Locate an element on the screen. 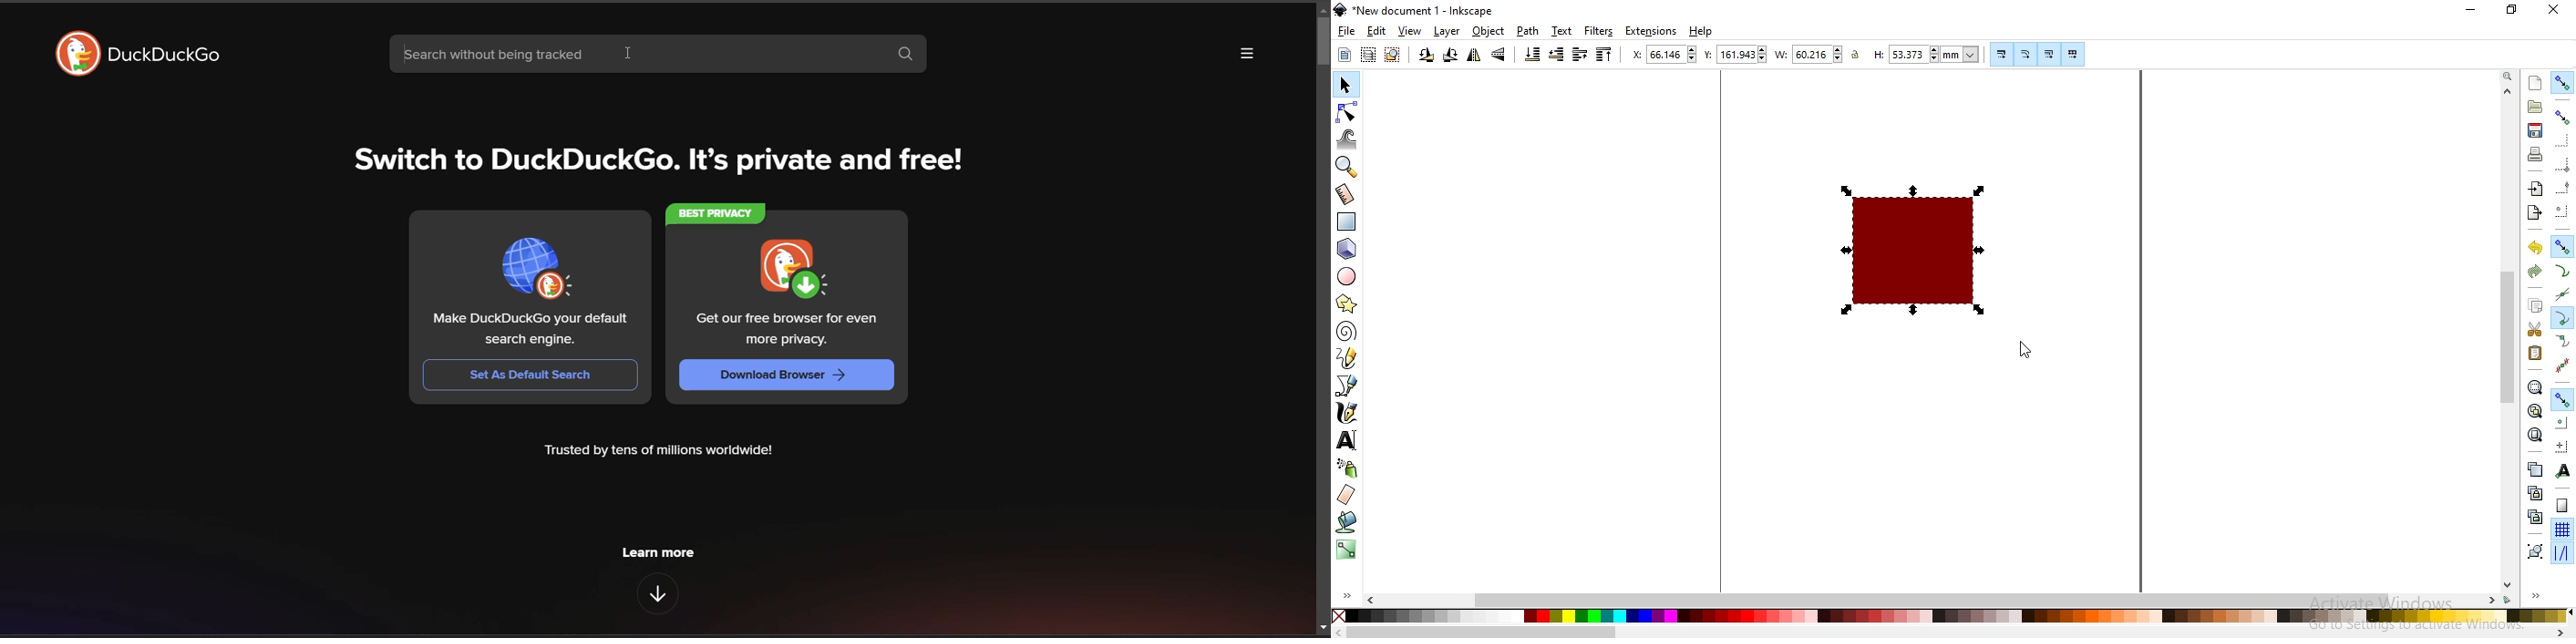  move gradients alongwith objects is located at coordinates (2048, 56).